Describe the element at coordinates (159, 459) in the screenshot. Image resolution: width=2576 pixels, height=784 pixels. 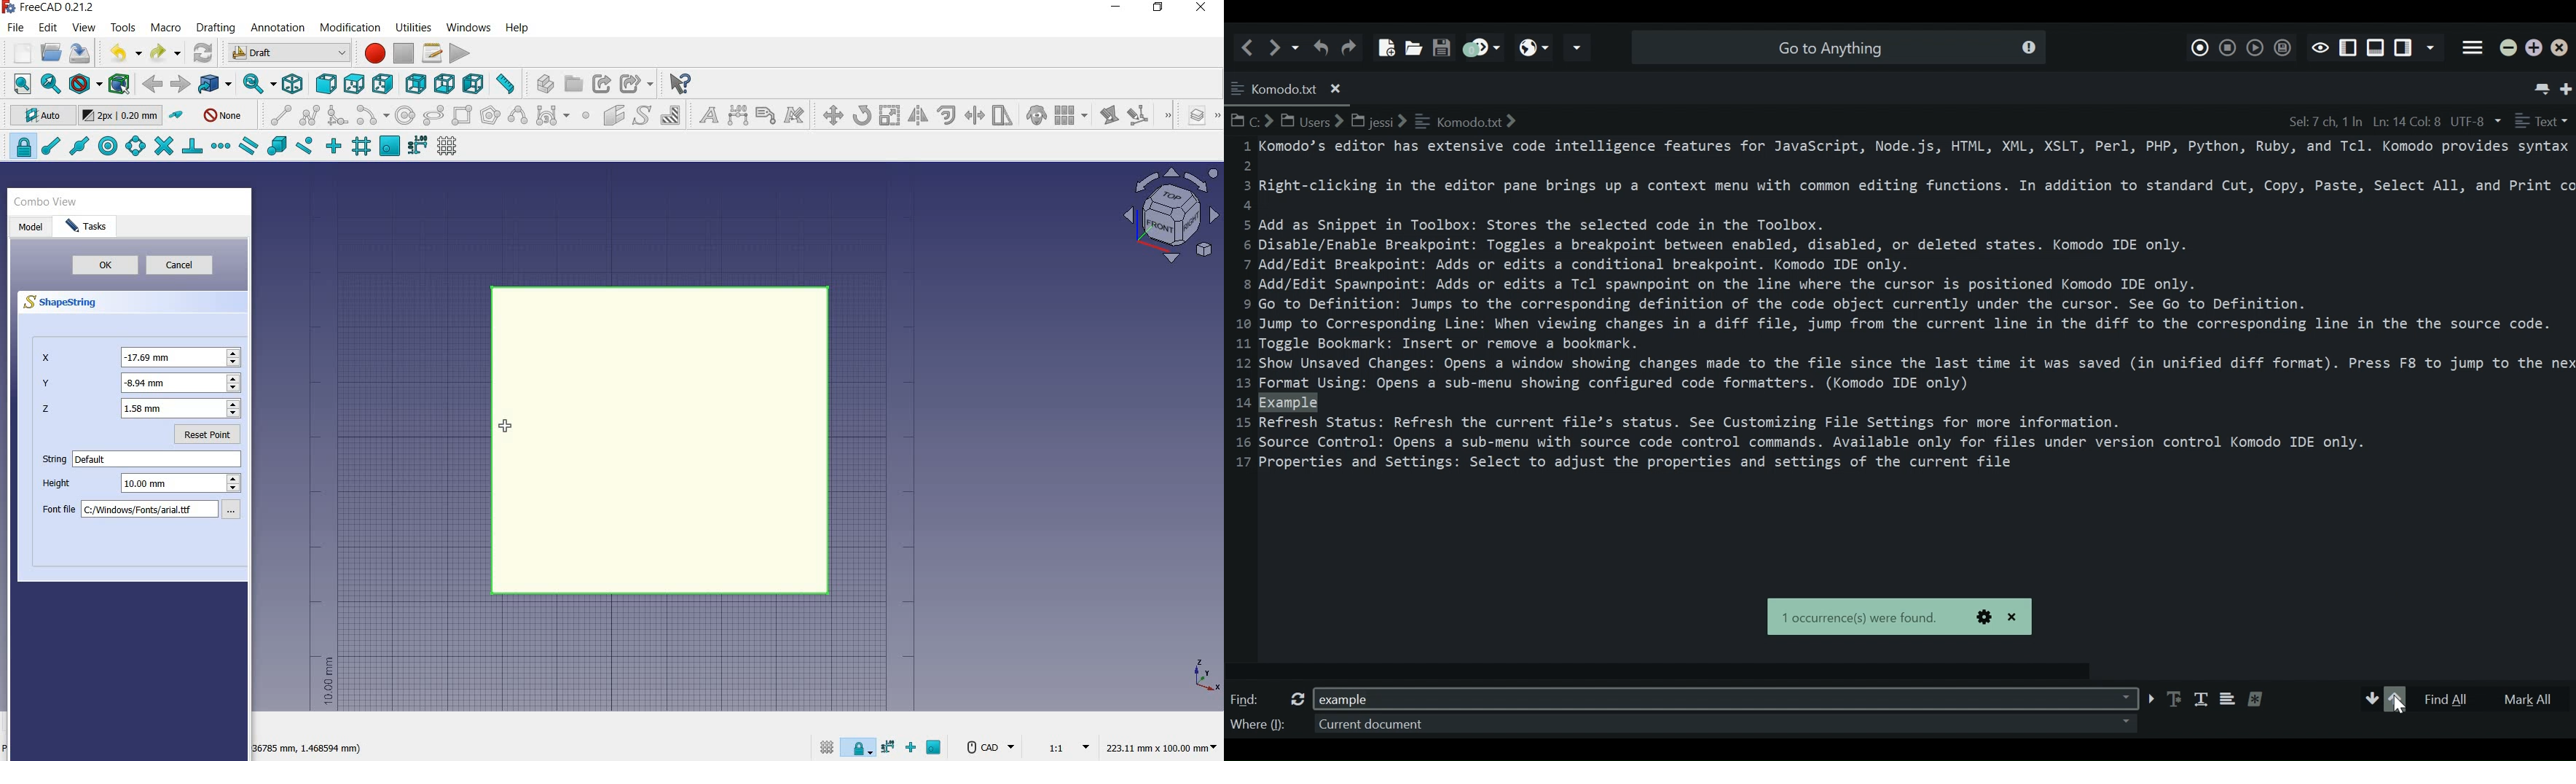
I see `Text` at that location.